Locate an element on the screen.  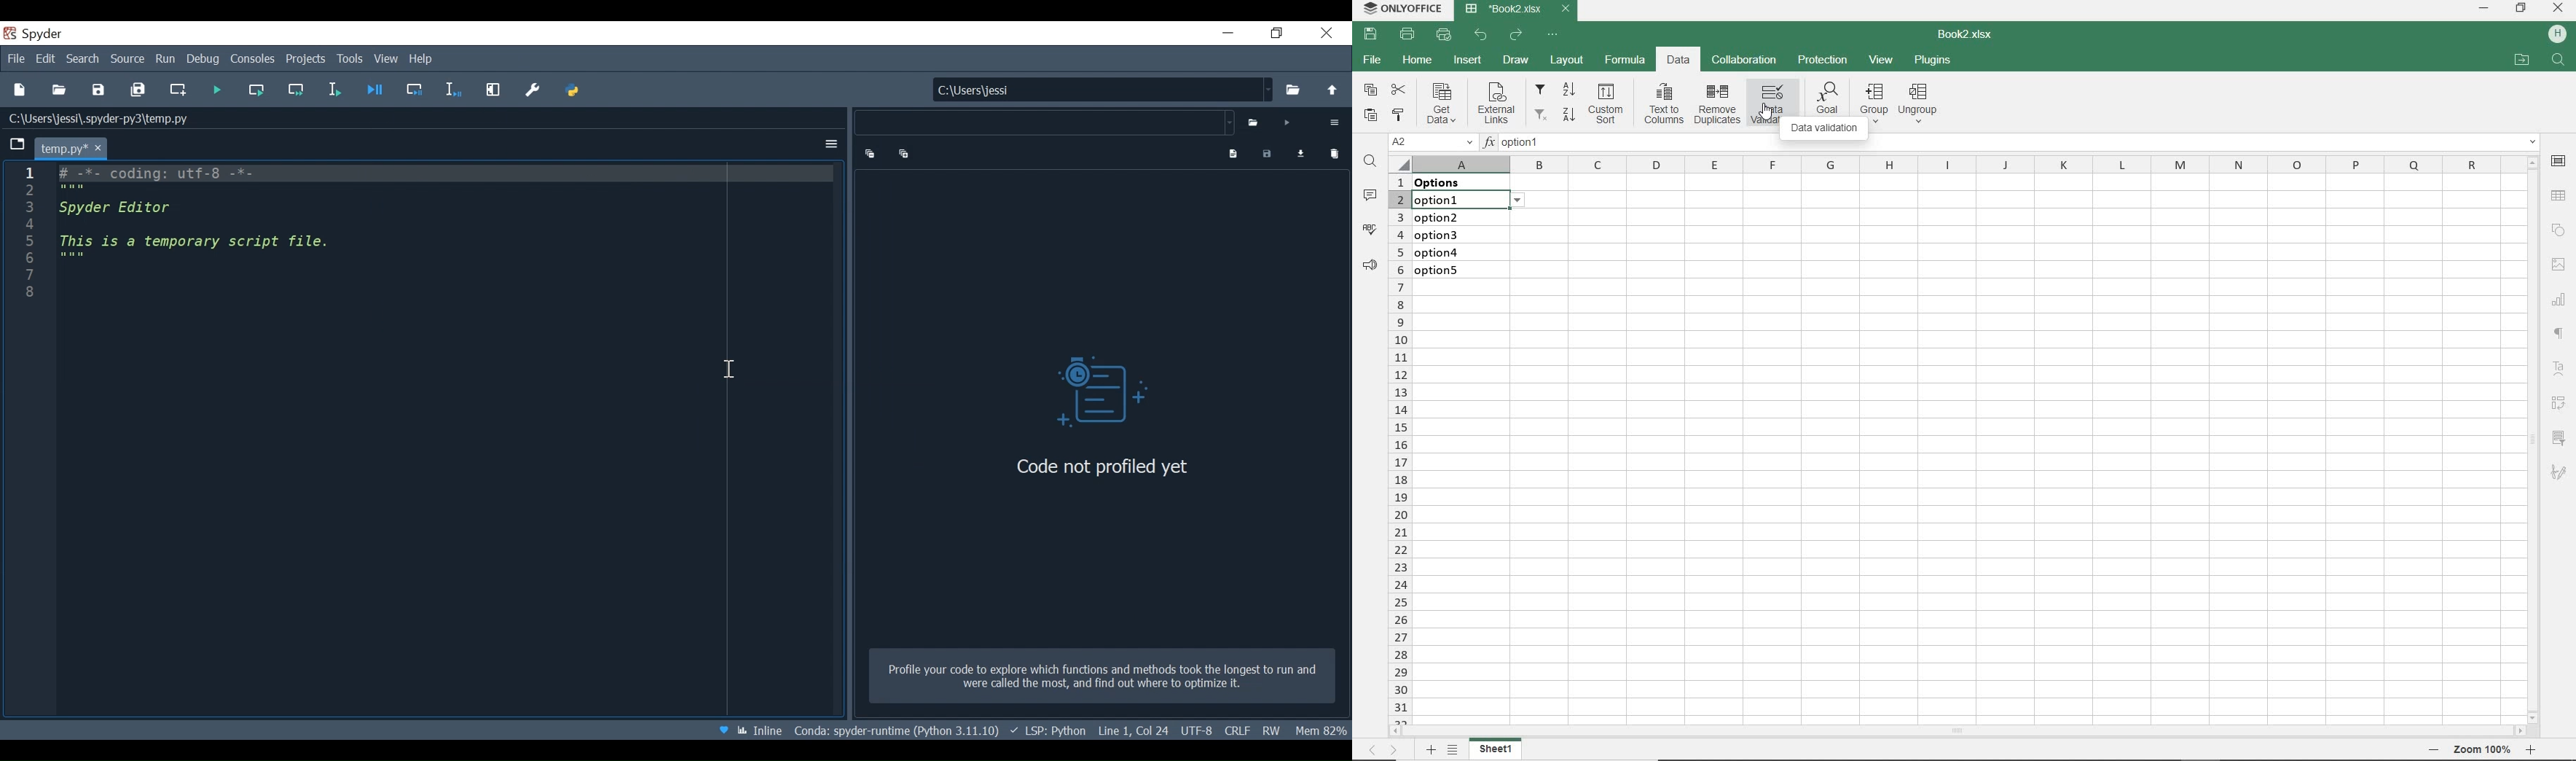
Line column is located at coordinates (27, 239).